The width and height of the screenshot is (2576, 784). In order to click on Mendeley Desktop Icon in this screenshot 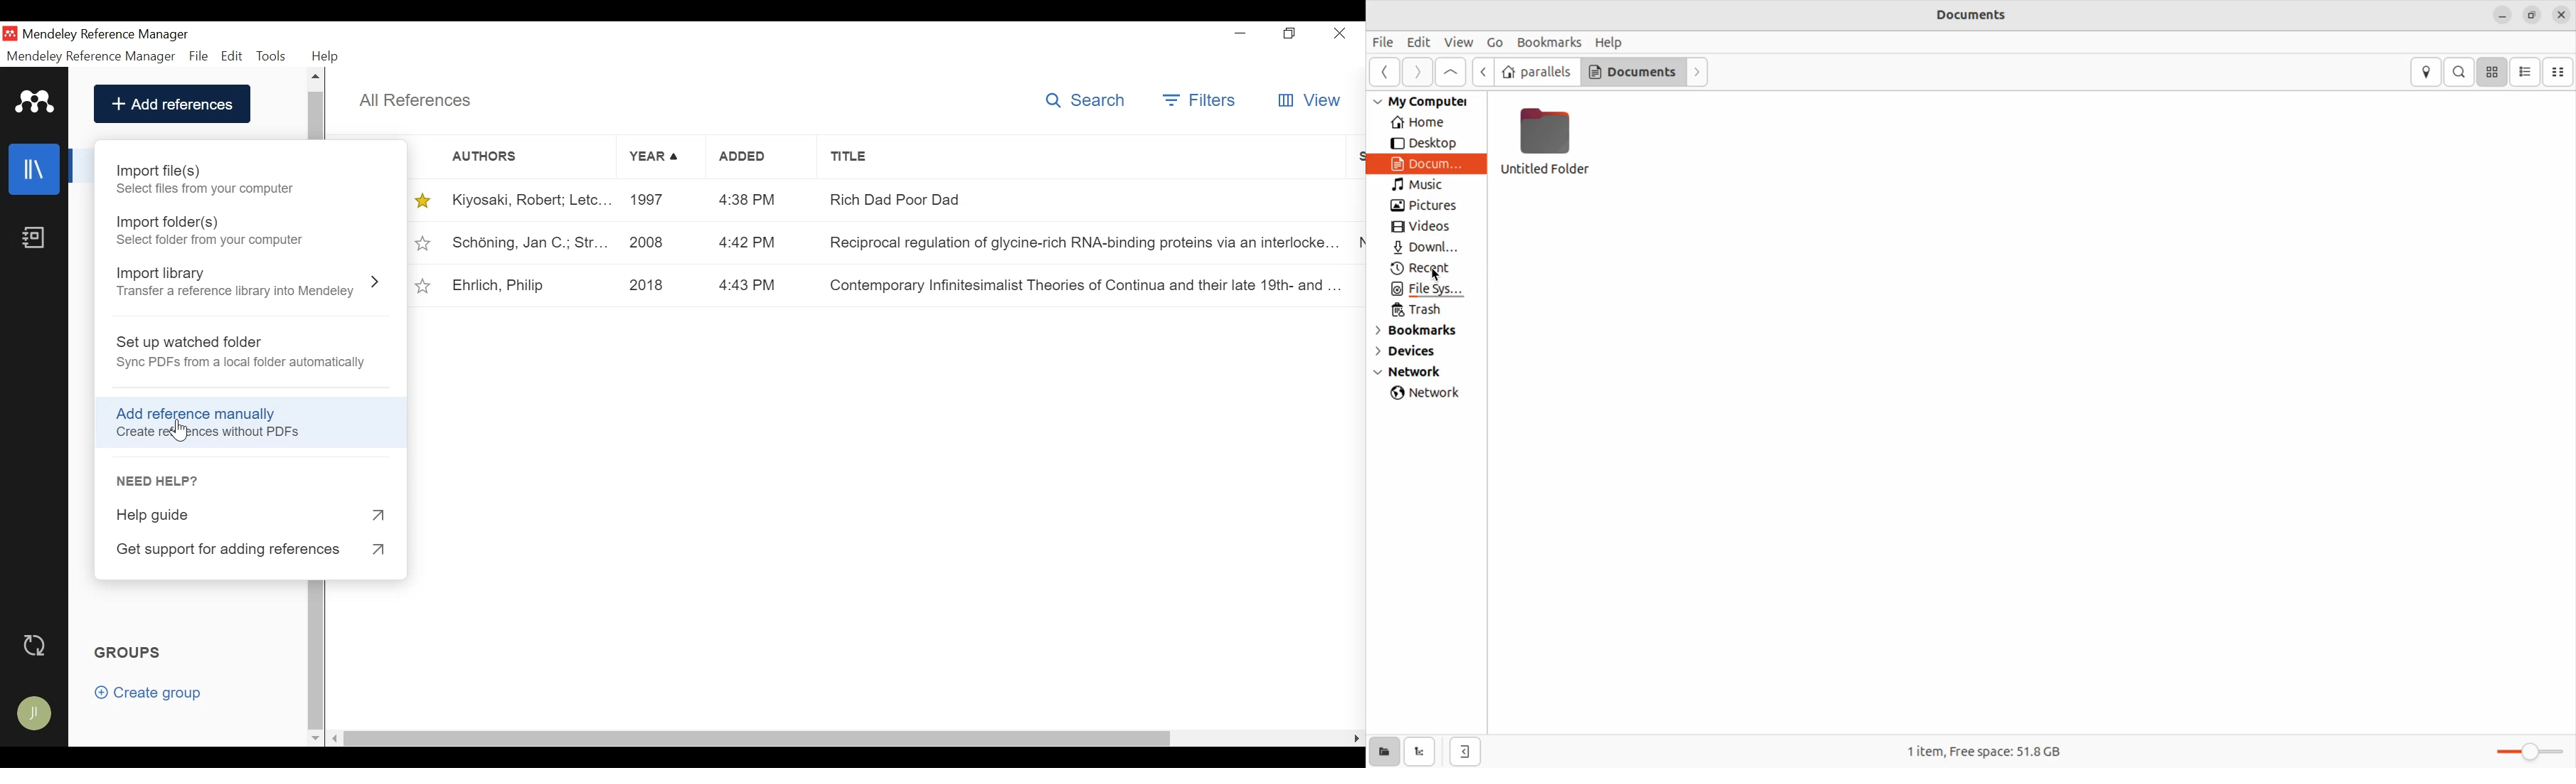, I will do `click(10, 33)`.